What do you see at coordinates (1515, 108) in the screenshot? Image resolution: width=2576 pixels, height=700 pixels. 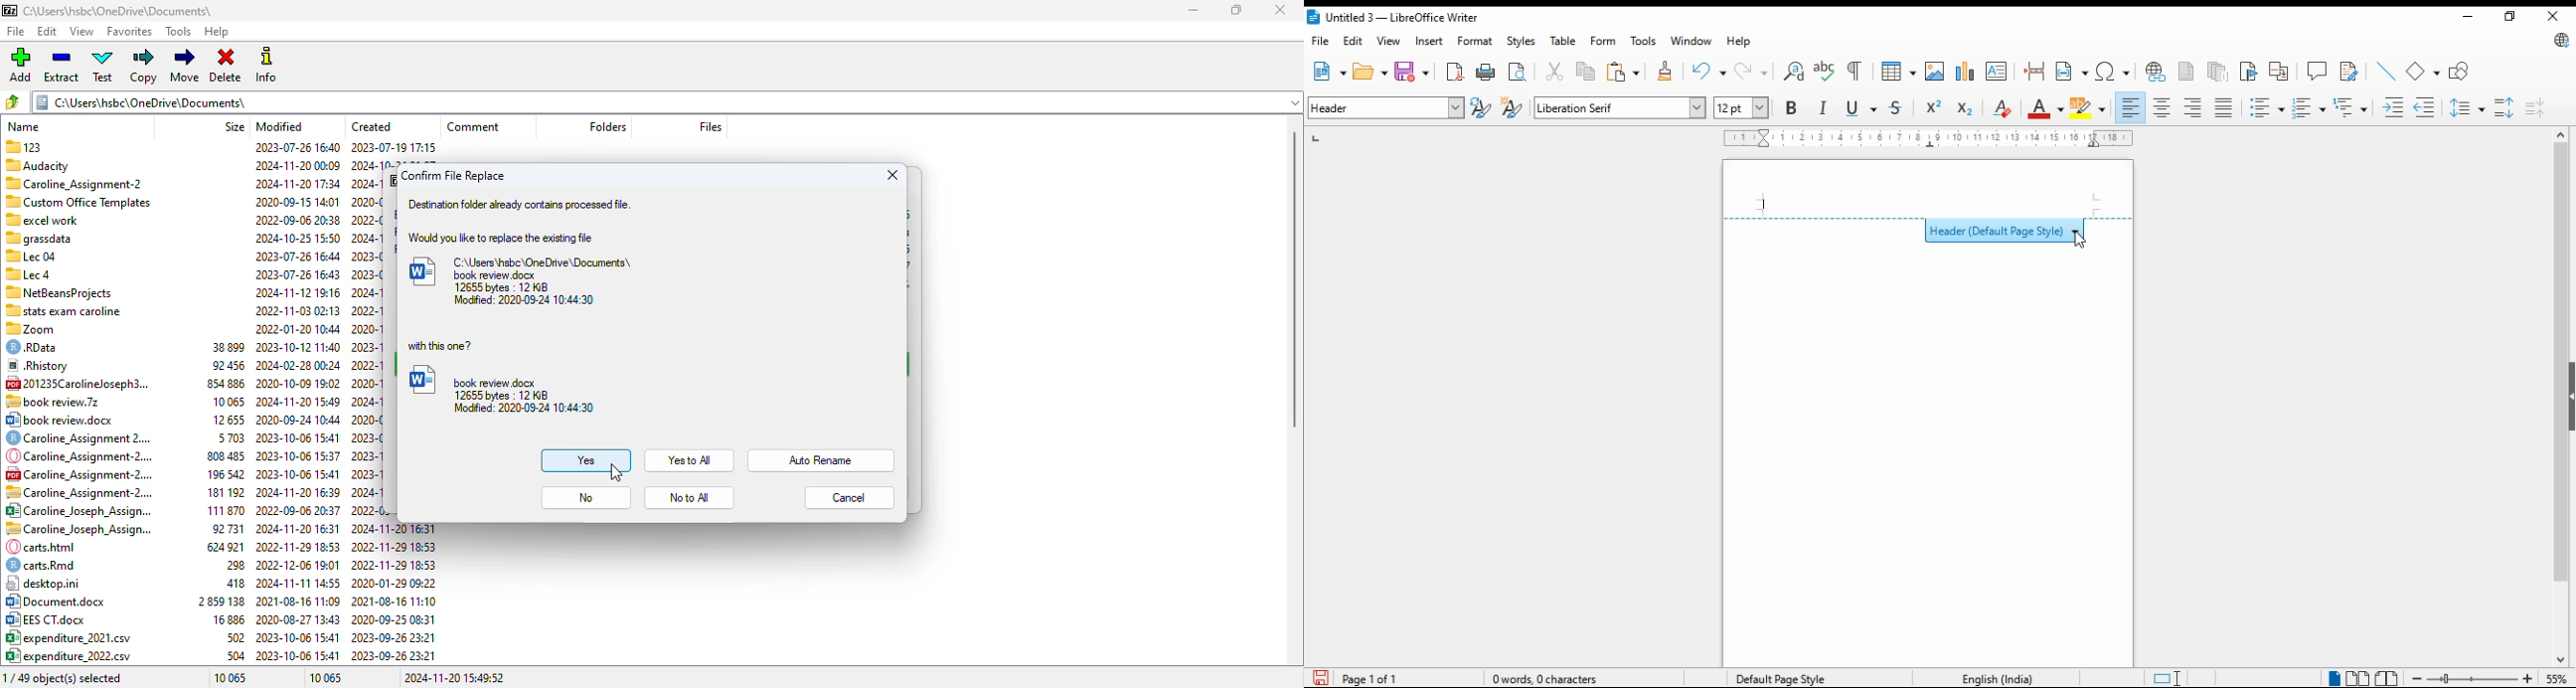 I see `new style from selection` at bounding box center [1515, 108].